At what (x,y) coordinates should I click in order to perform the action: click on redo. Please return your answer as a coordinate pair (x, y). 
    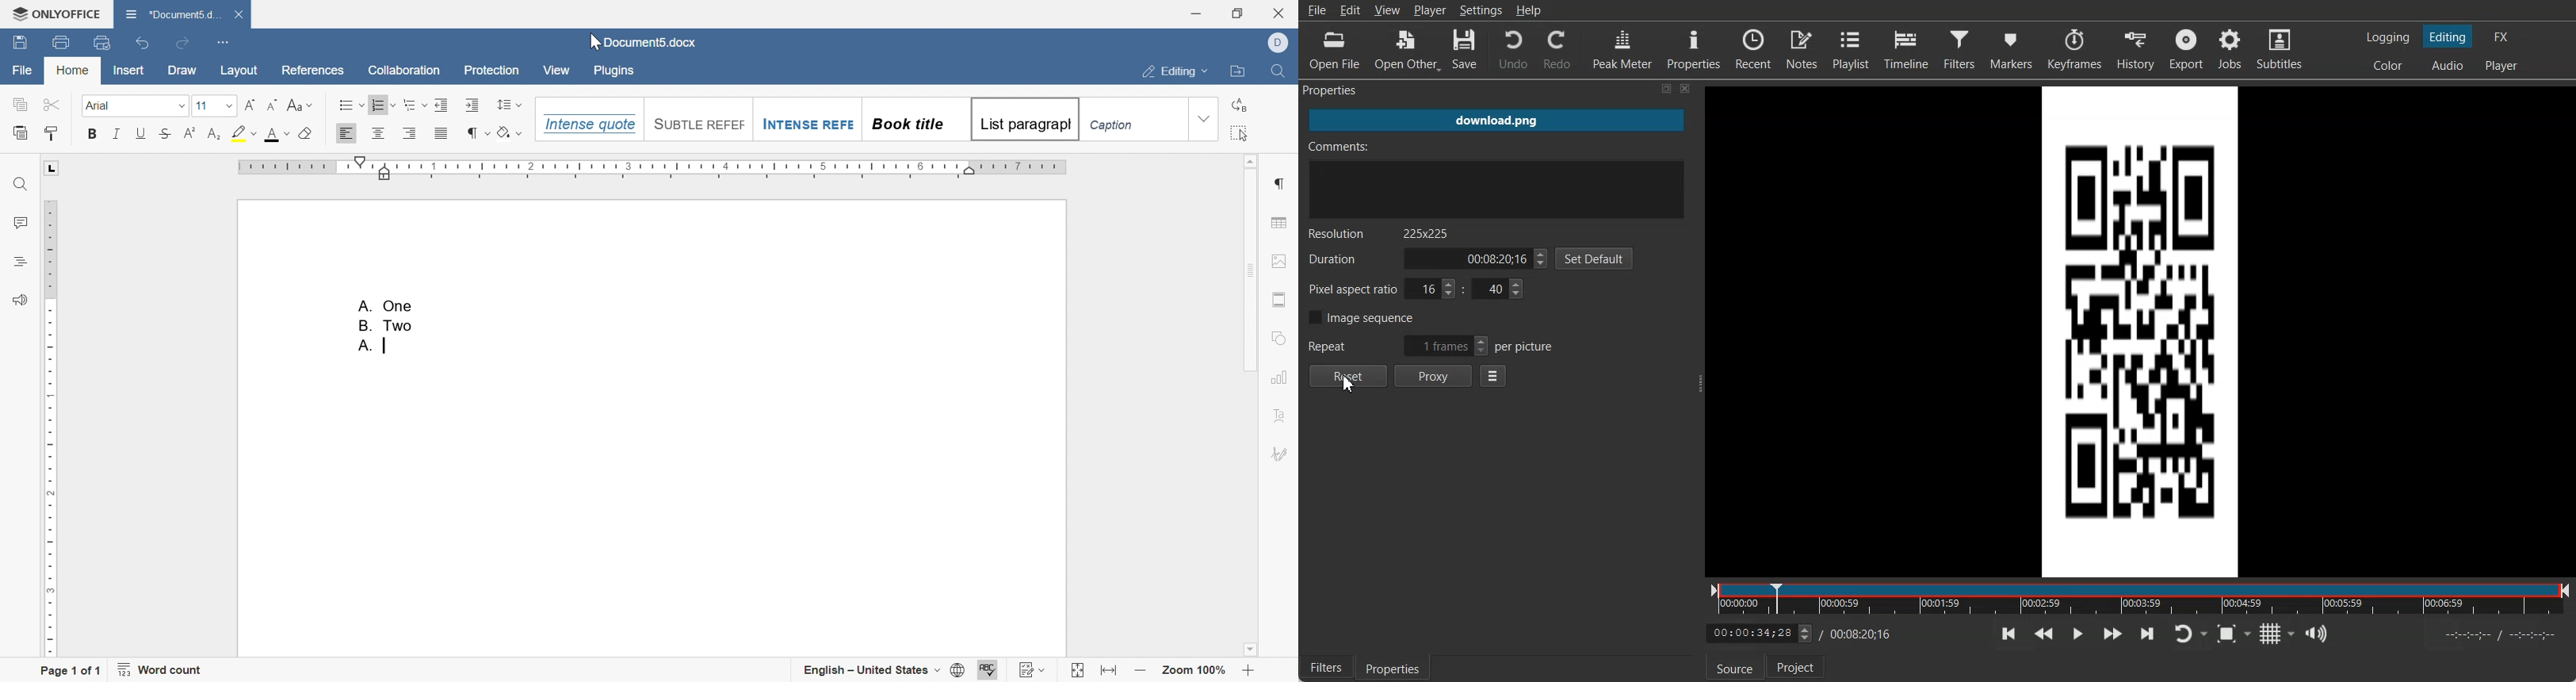
    Looking at the image, I should click on (182, 44).